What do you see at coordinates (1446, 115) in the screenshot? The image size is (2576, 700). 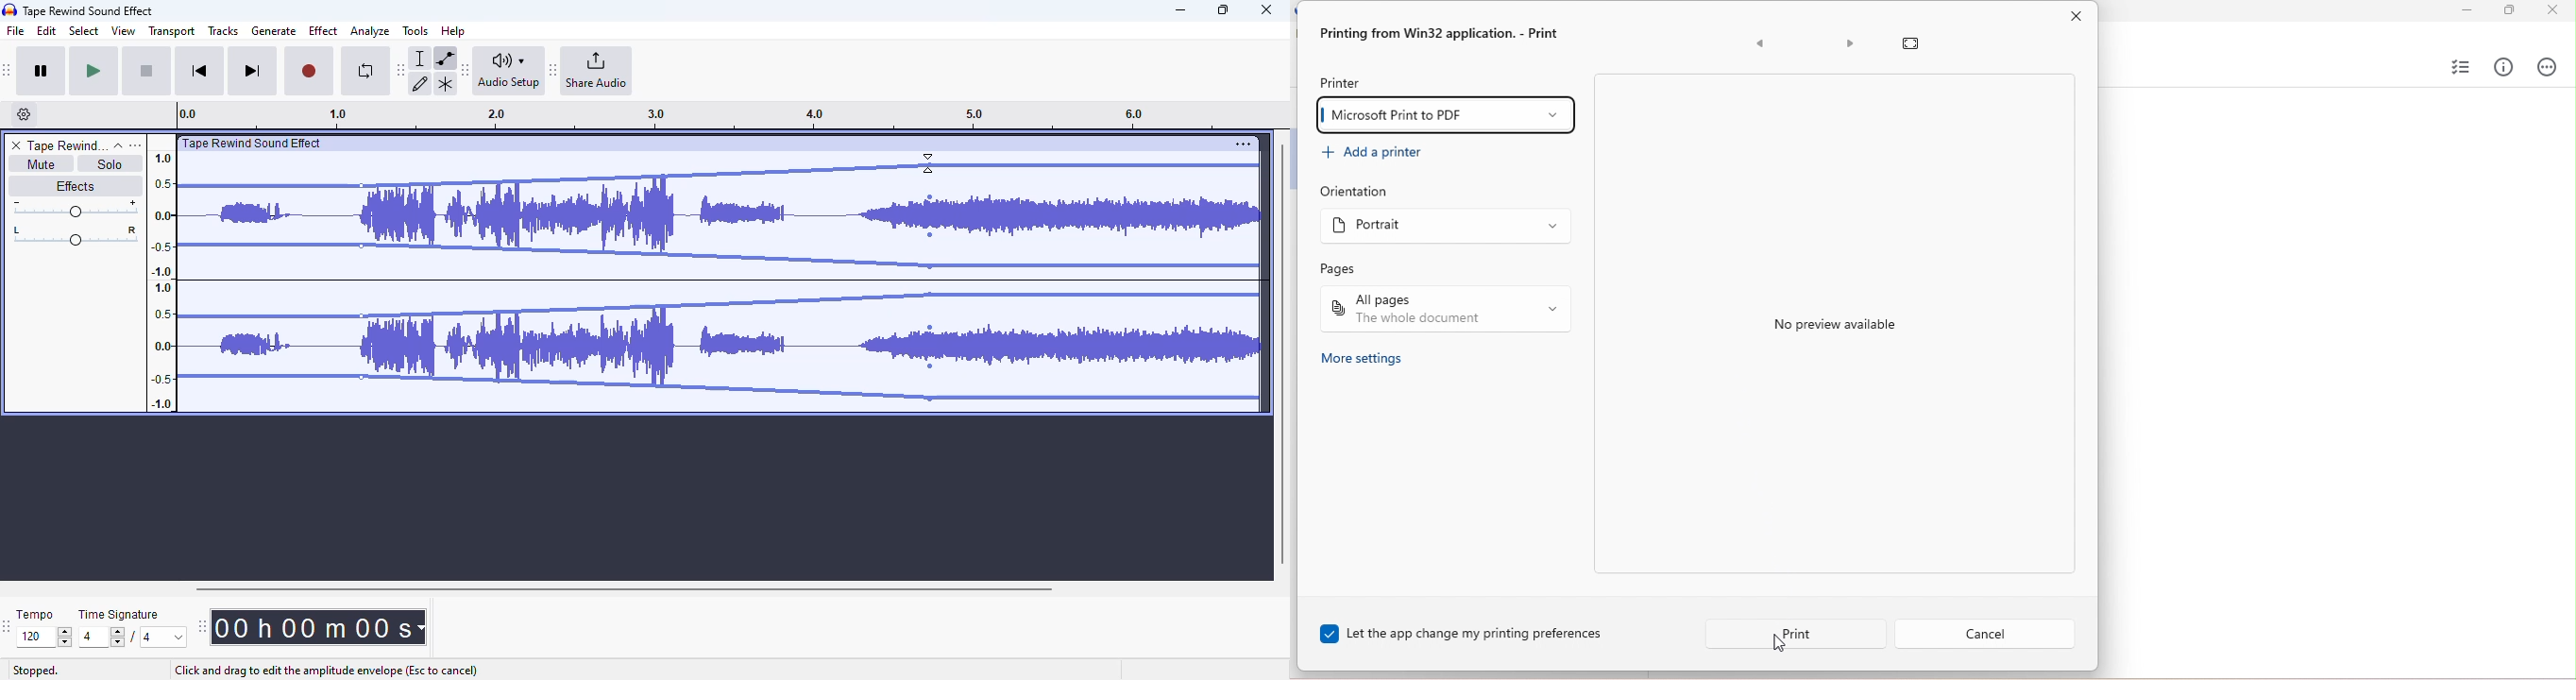 I see `microsoft print to PDF` at bounding box center [1446, 115].